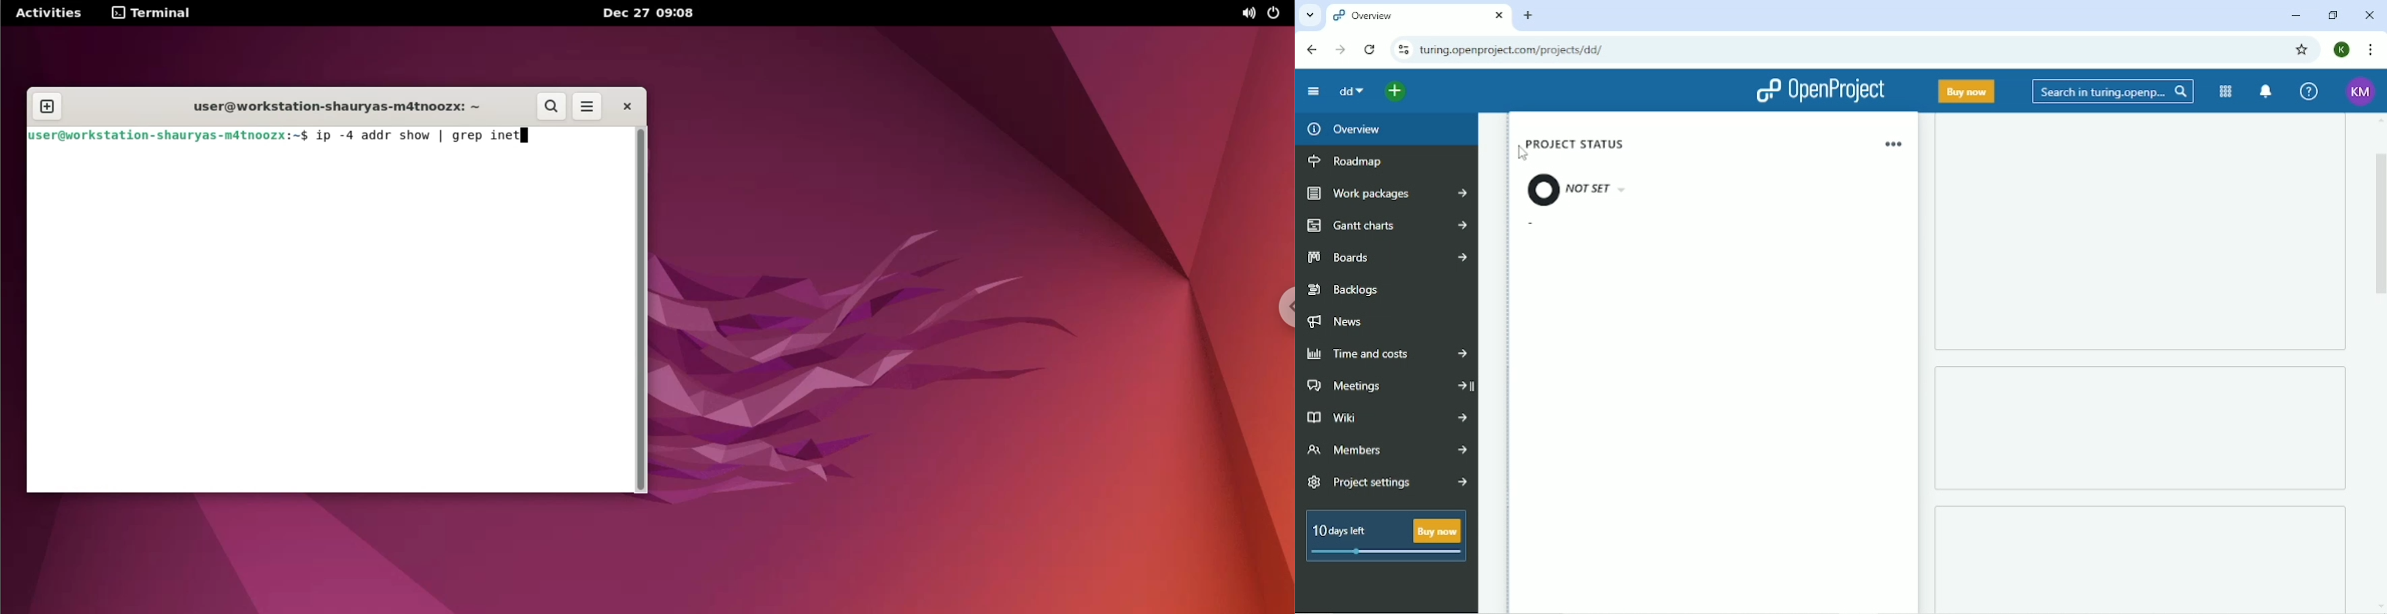 This screenshot has width=2408, height=616. What do you see at coordinates (2303, 50) in the screenshot?
I see `Bookmark this tab` at bounding box center [2303, 50].